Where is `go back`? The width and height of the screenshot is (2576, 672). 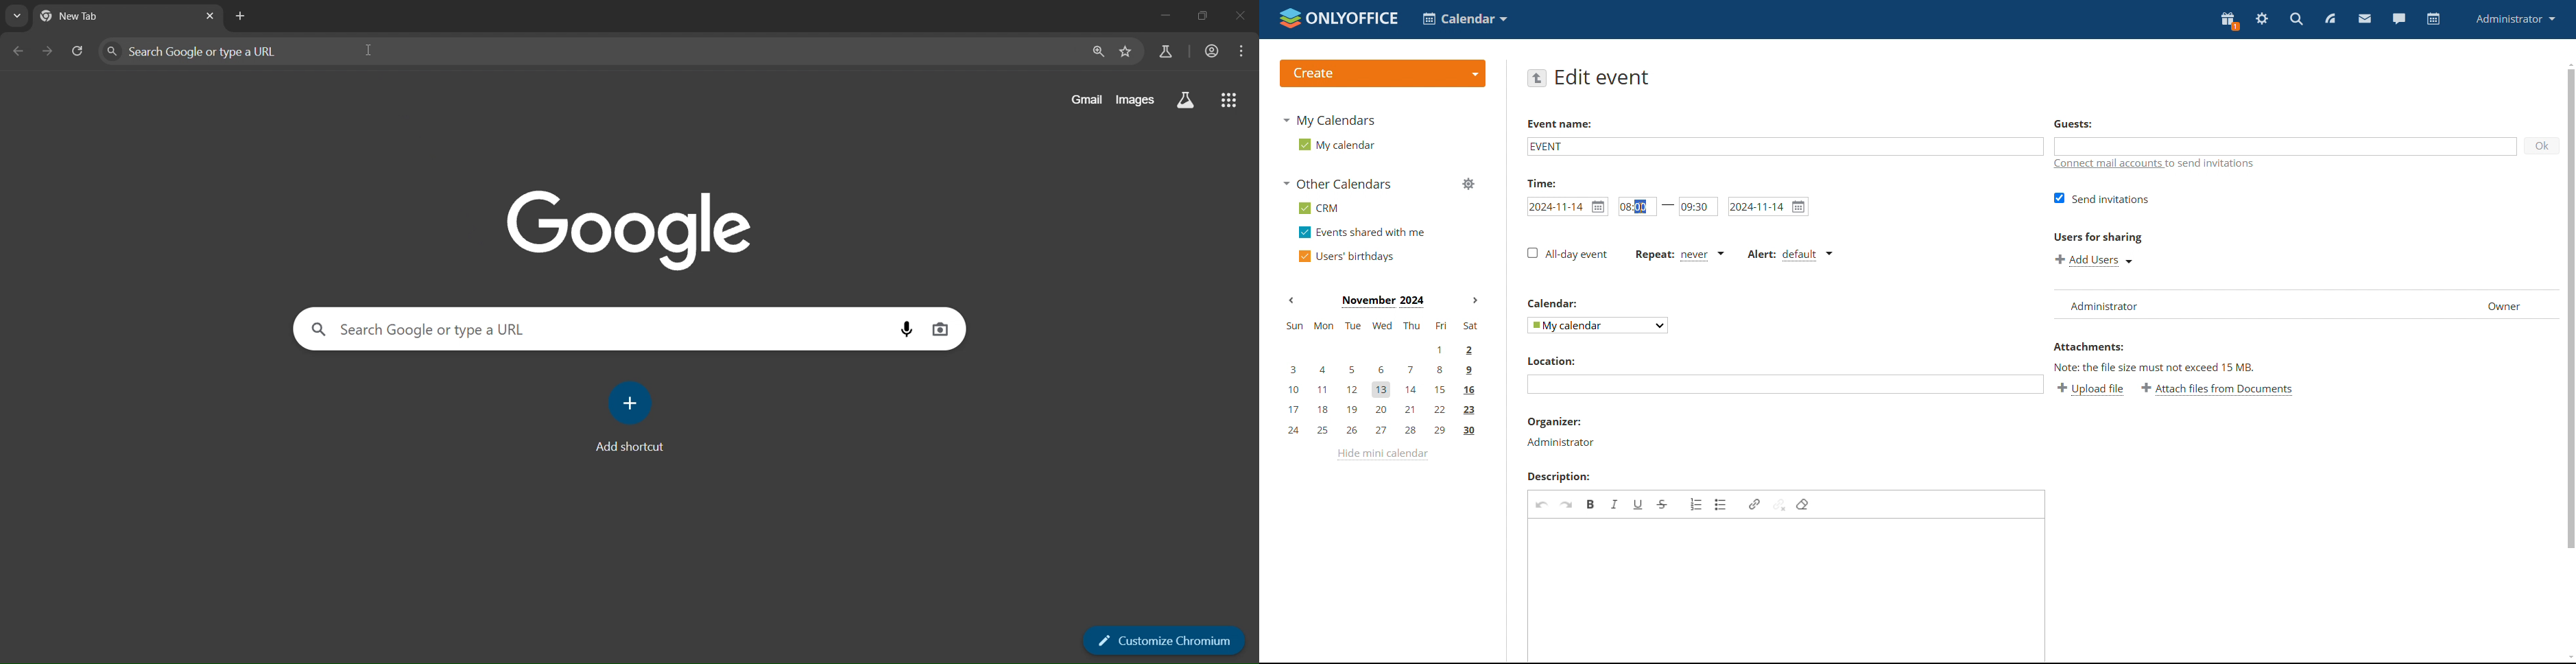 go back is located at coordinates (1538, 78).